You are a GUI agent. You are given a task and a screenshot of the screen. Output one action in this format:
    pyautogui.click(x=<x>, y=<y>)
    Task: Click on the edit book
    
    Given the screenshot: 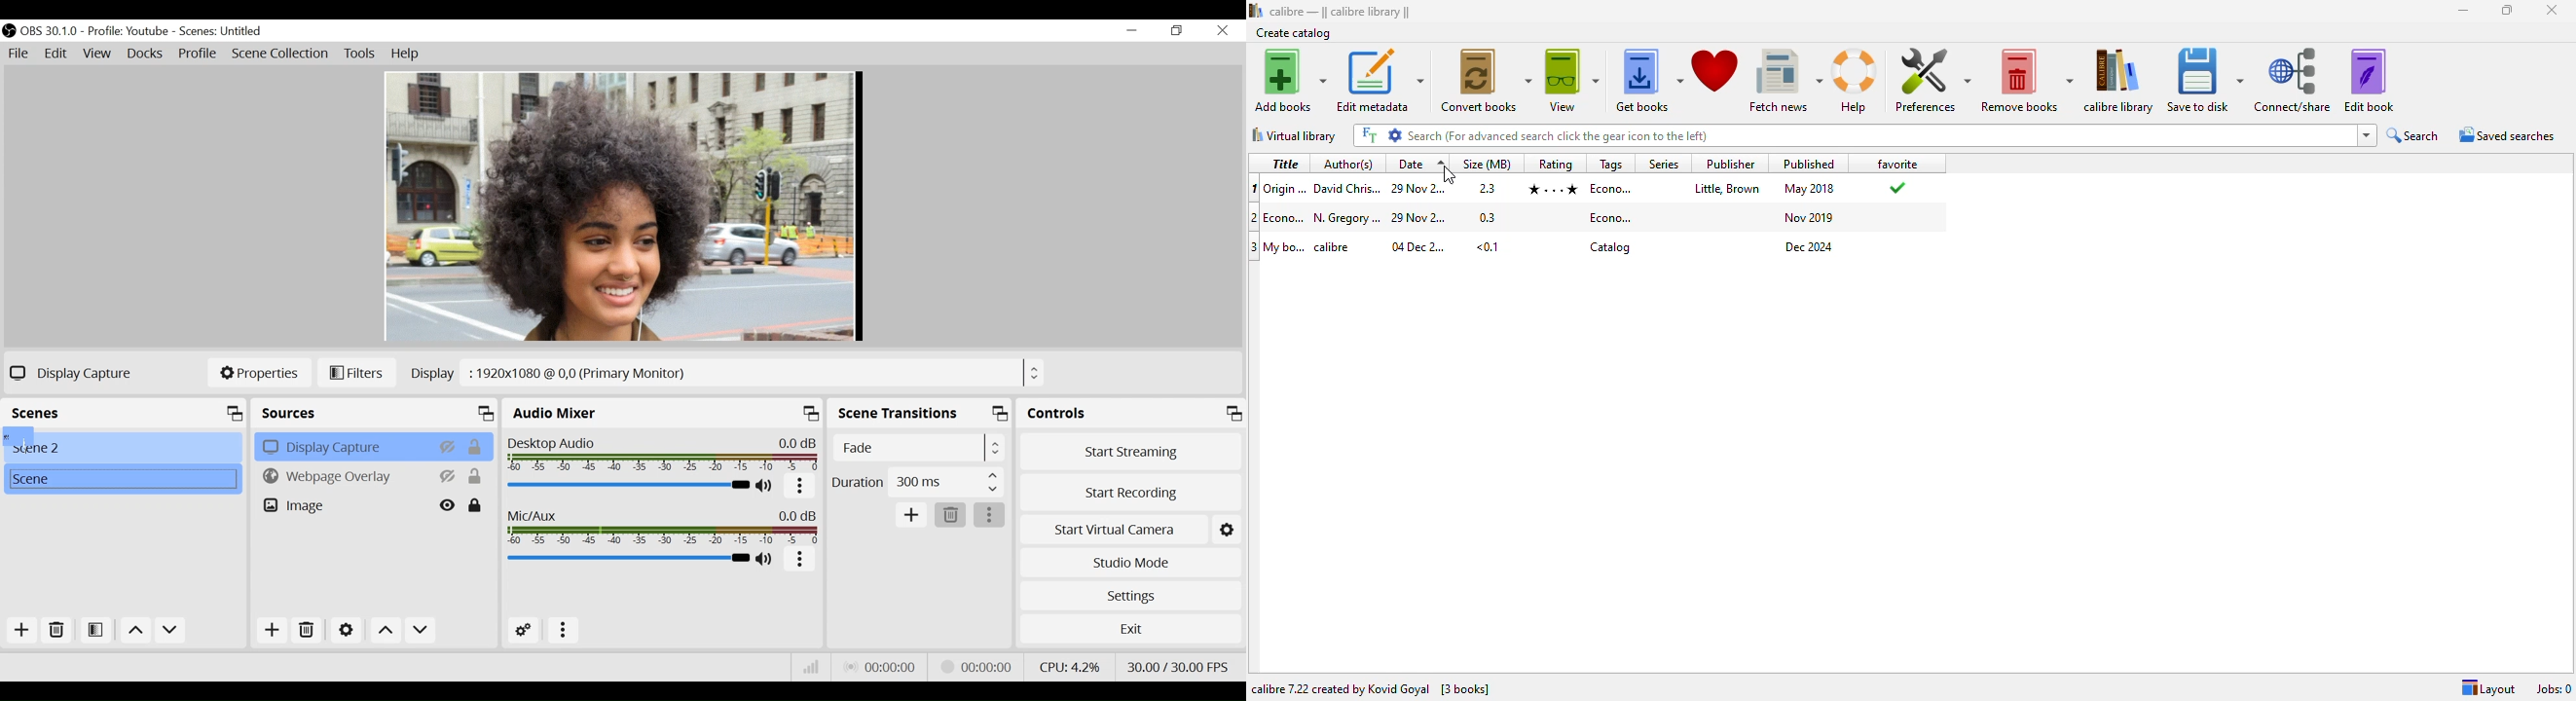 What is the action you would take?
    pyautogui.click(x=2369, y=80)
    